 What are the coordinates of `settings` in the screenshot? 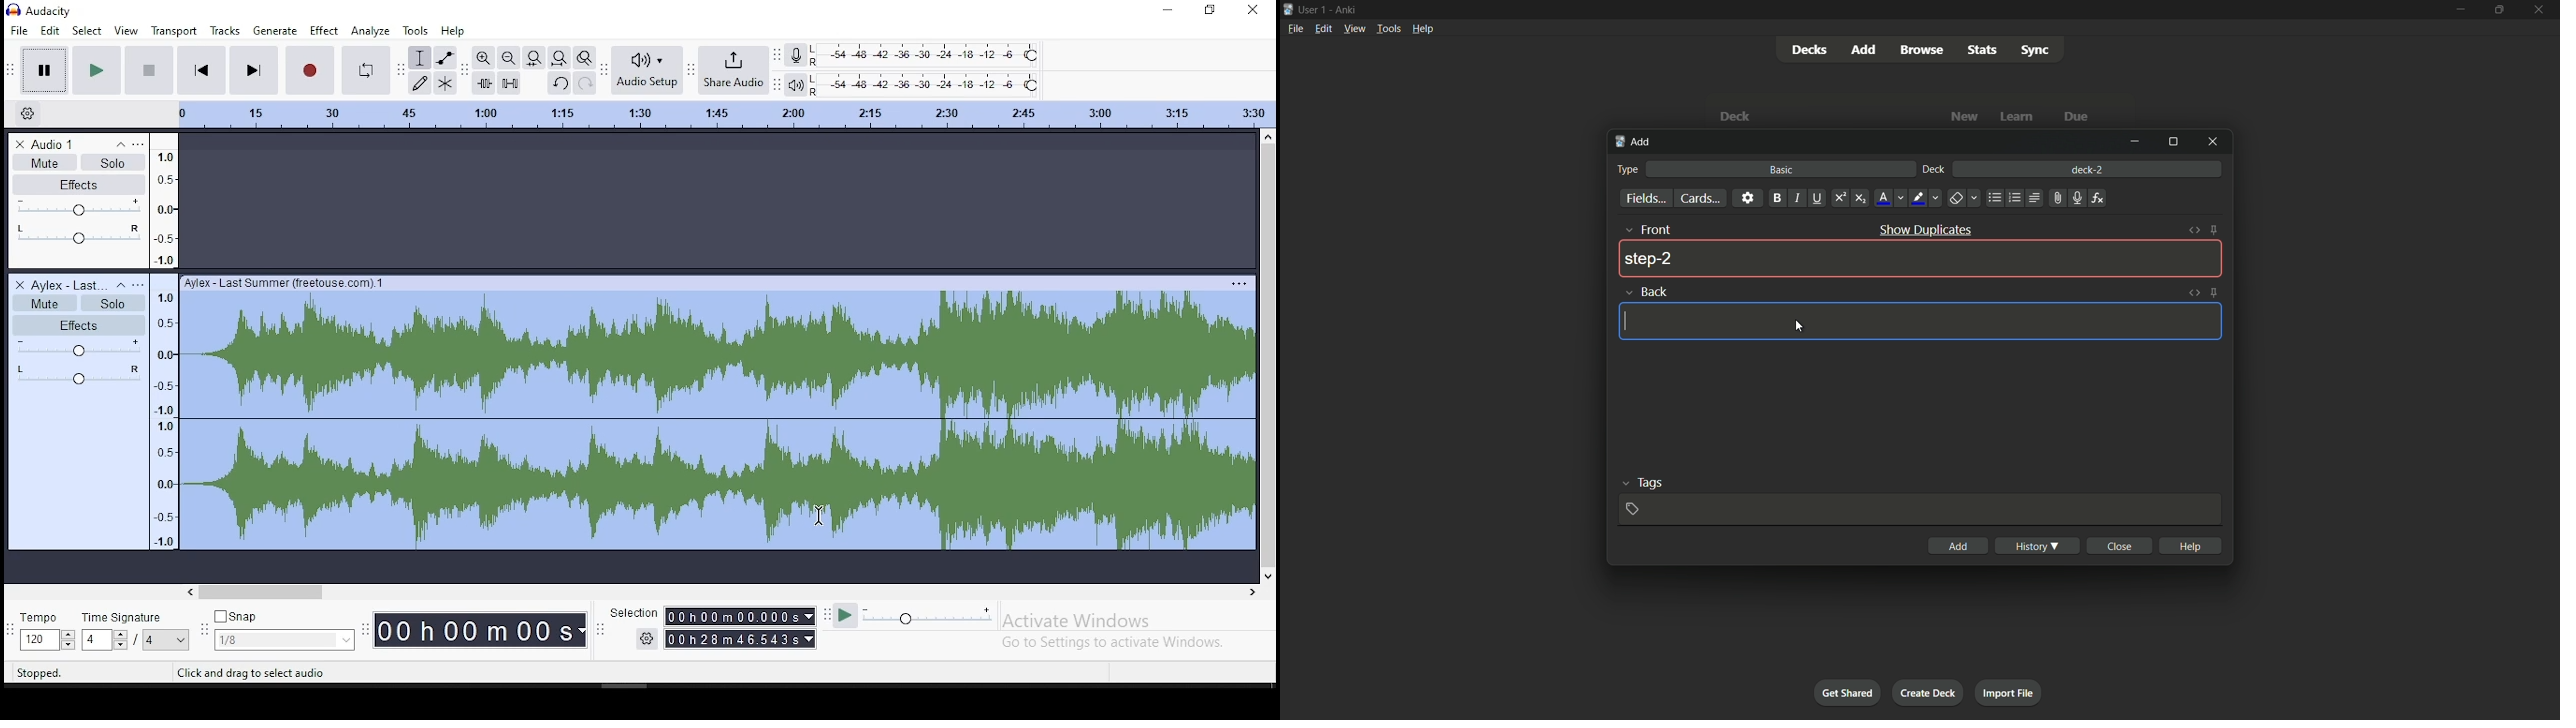 It's located at (647, 638).